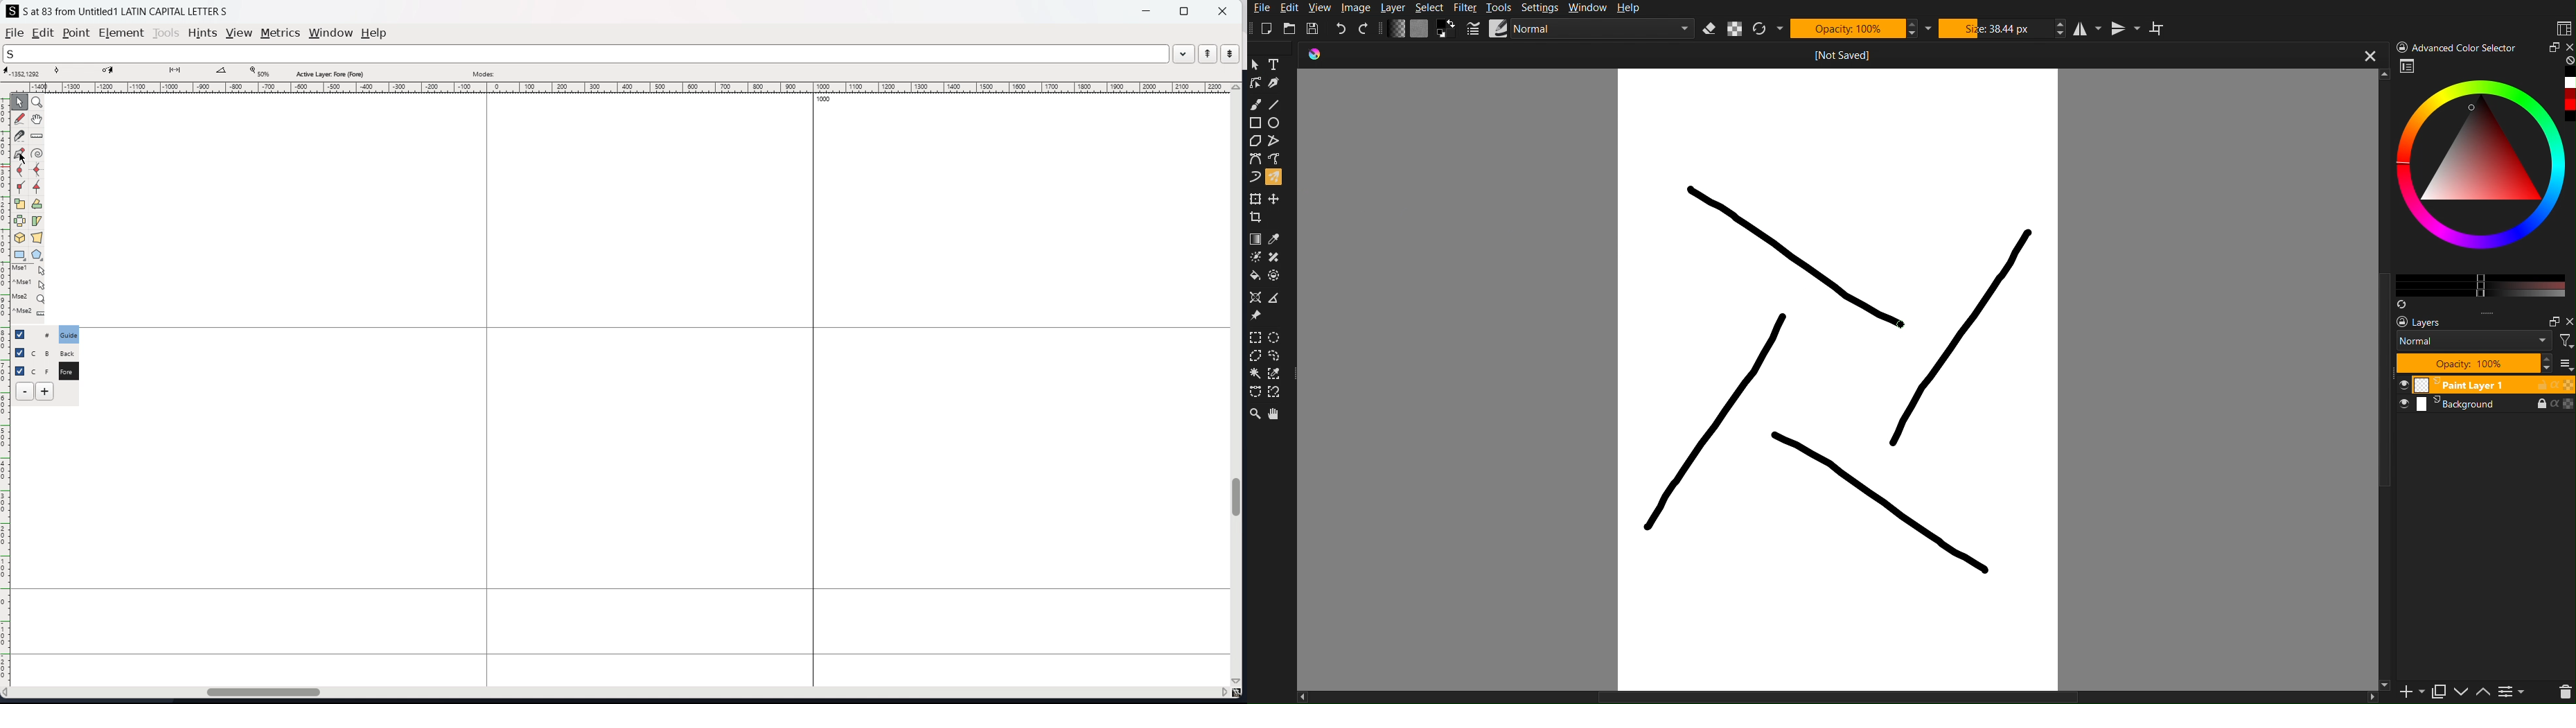 The height and width of the screenshot is (728, 2576). Describe the element at coordinates (239, 33) in the screenshot. I see `view` at that location.